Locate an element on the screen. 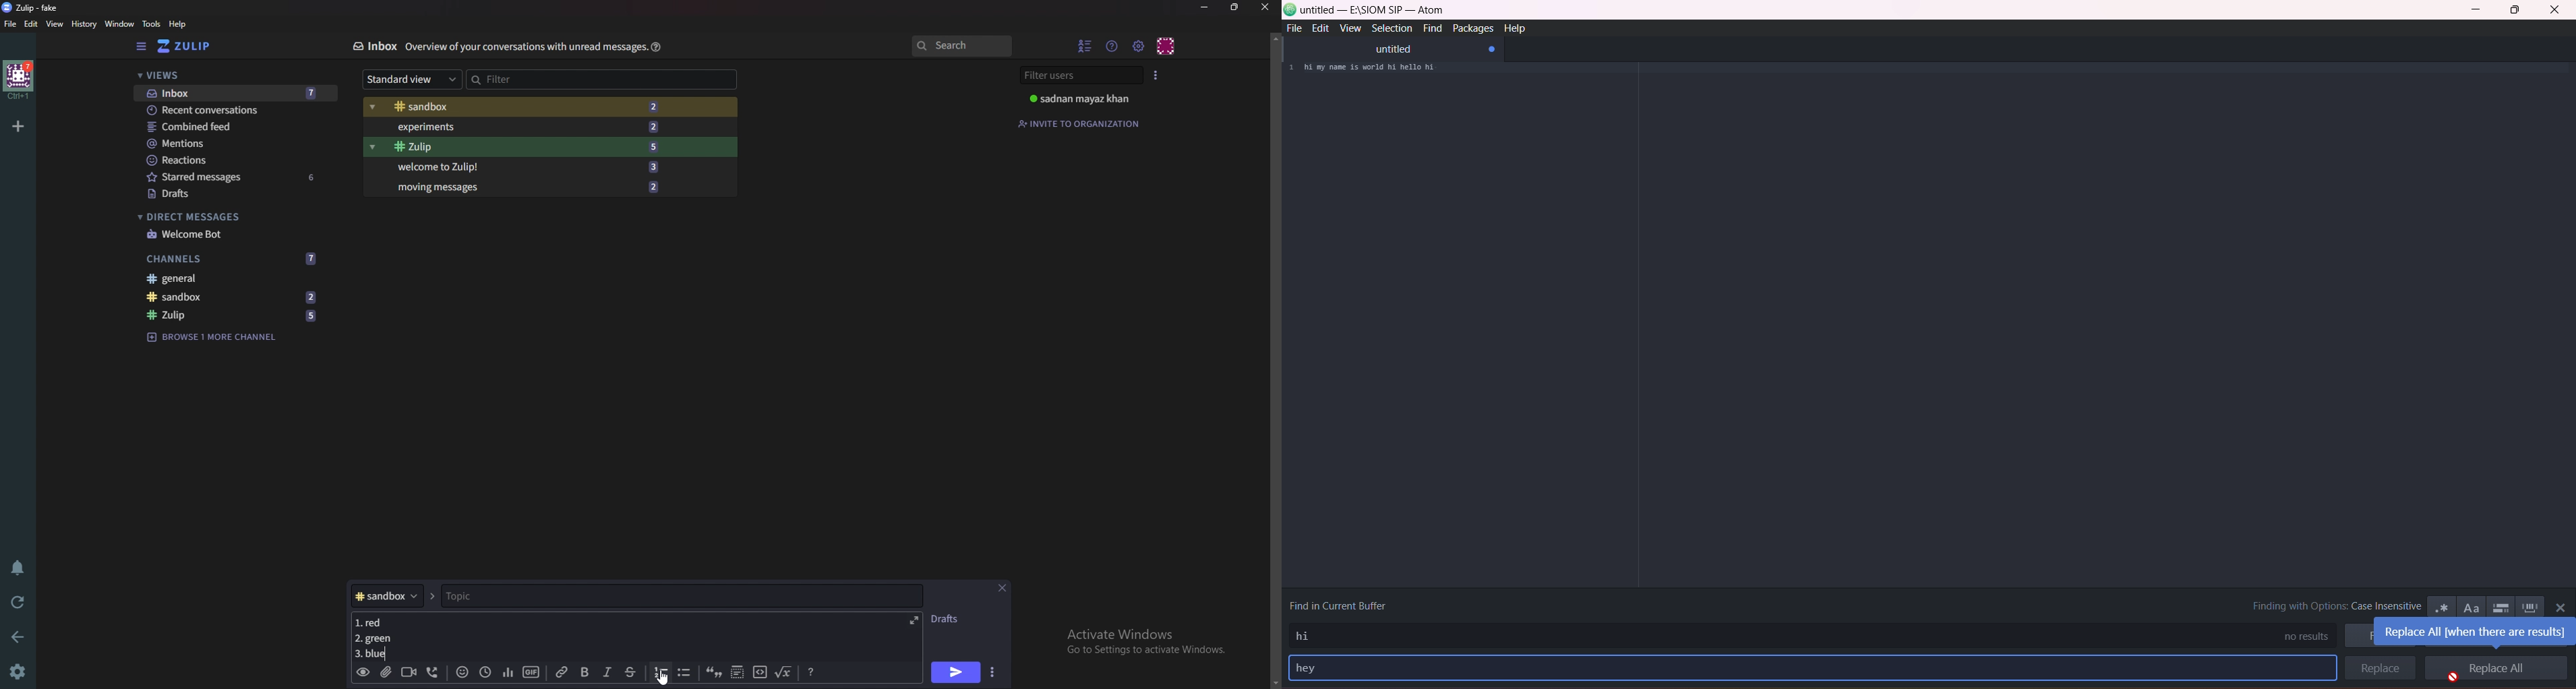 The image size is (2576, 700). Message formatting is located at coordinates (811, 672).